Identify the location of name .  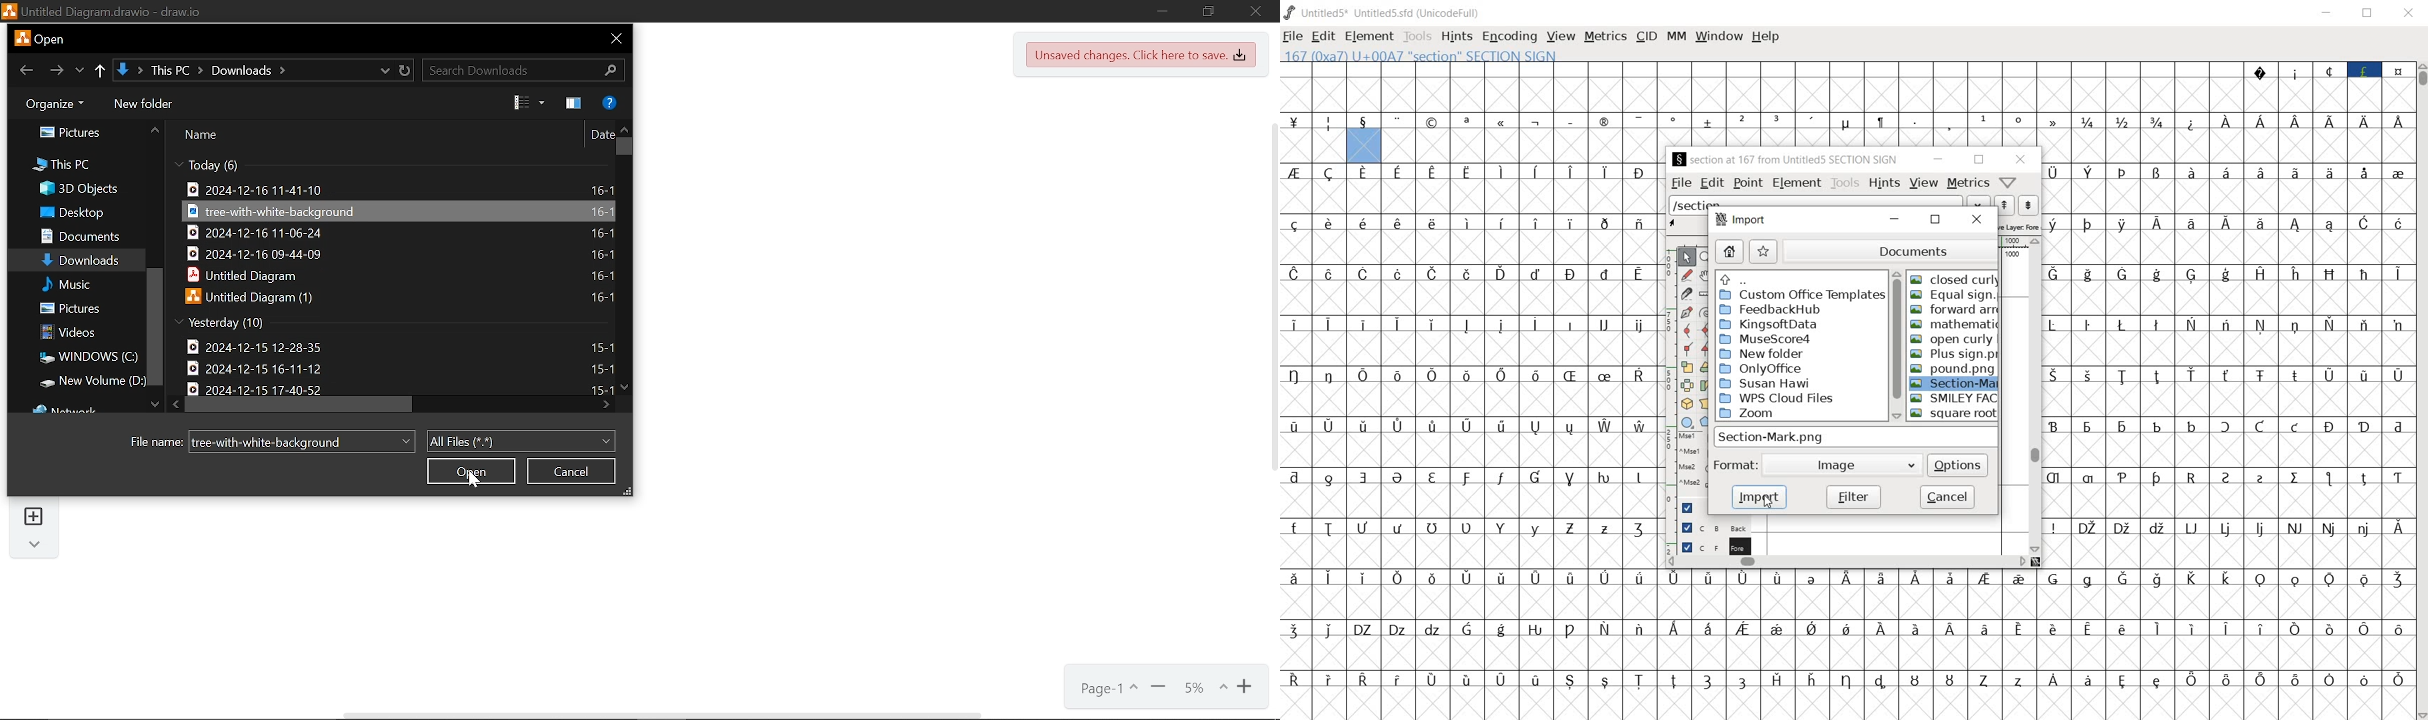
(202, 135).